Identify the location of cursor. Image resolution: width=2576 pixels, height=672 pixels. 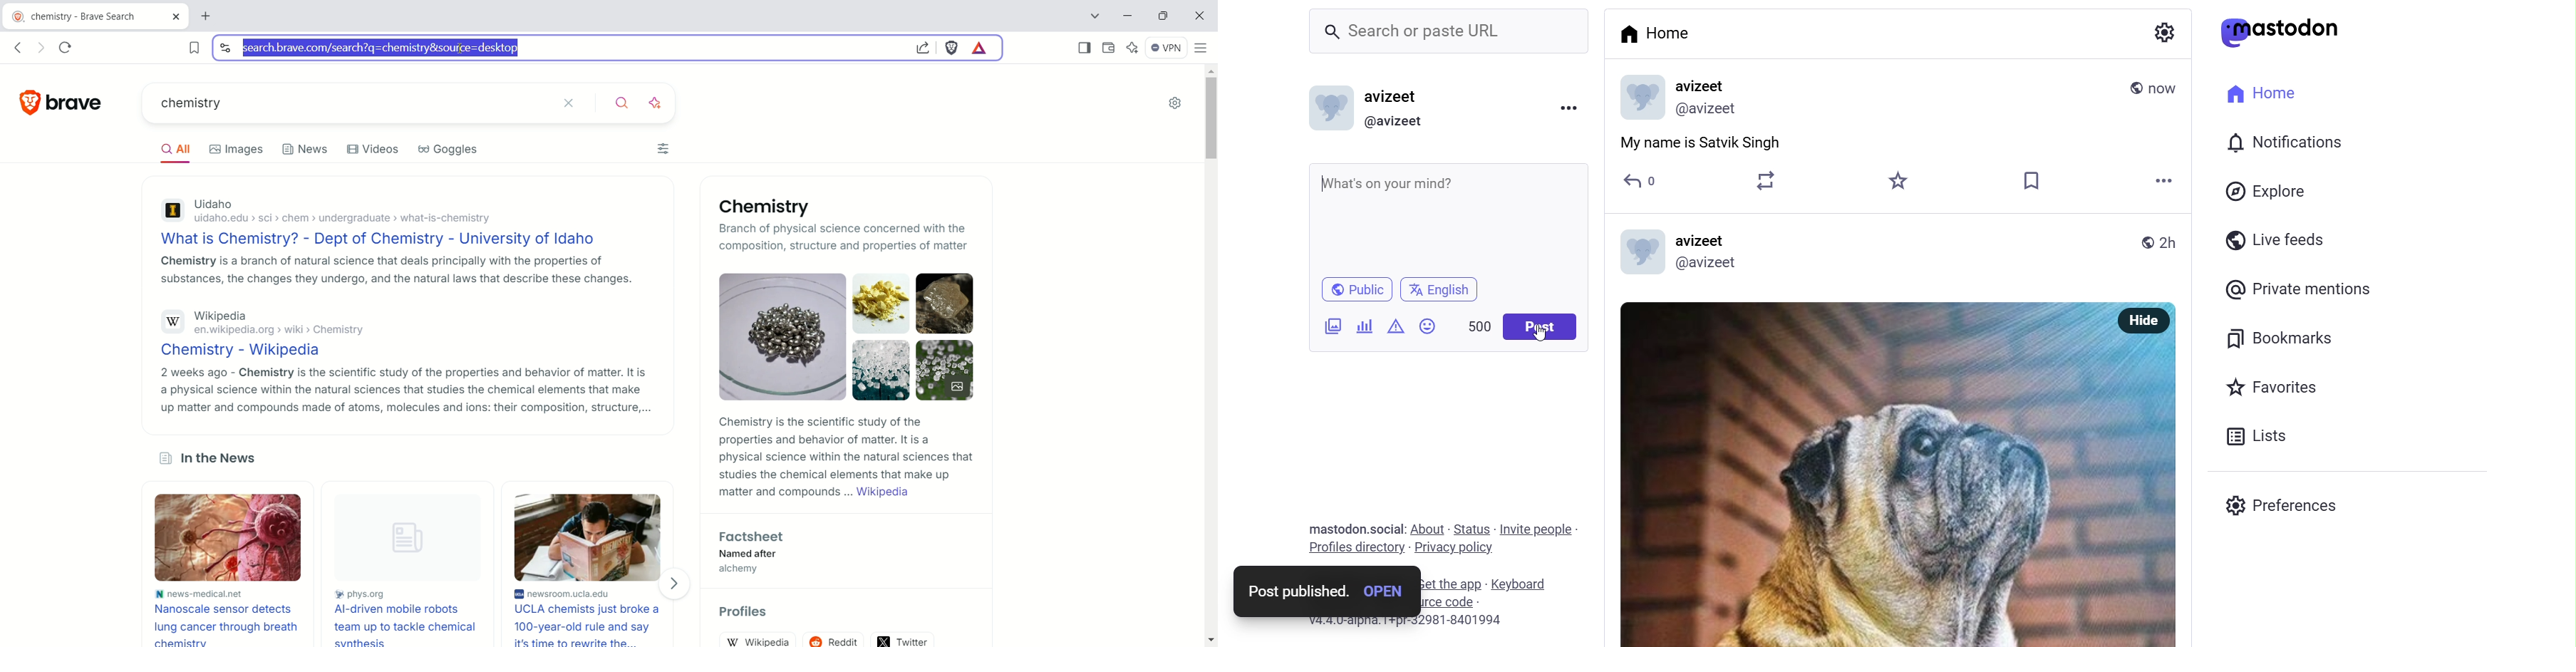
(1541, 340).